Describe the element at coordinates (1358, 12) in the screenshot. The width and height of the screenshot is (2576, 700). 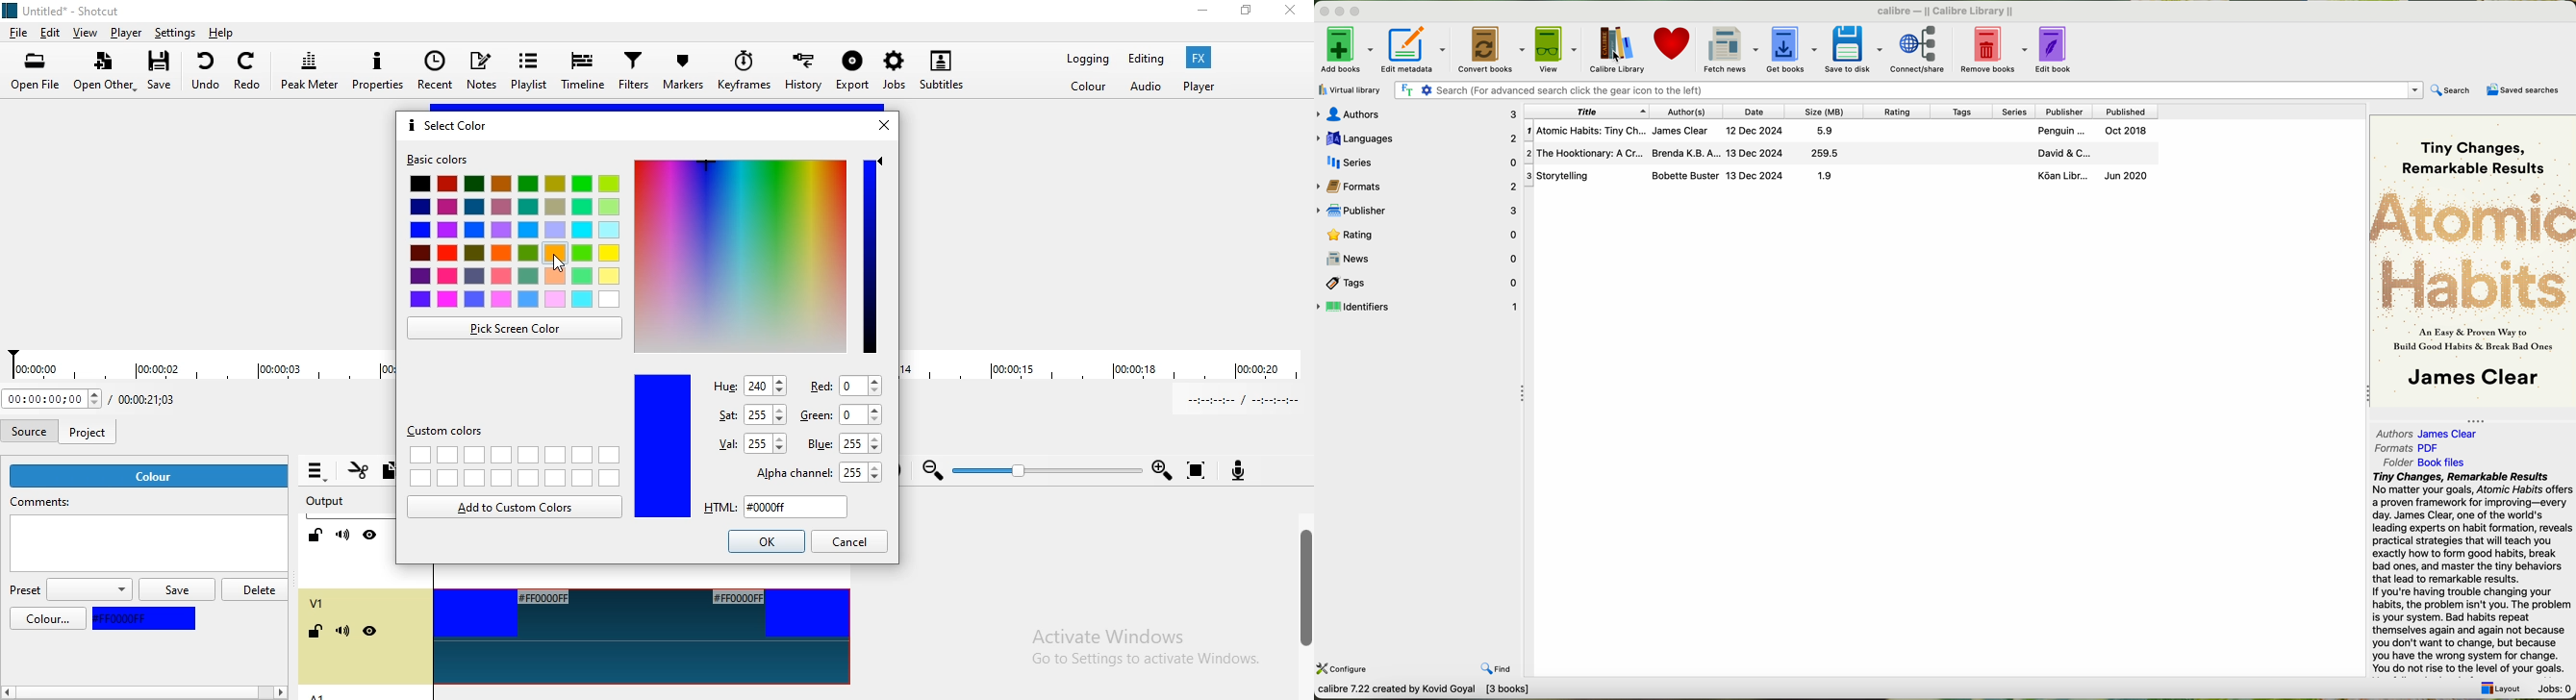
I see `maximize window` at that location.